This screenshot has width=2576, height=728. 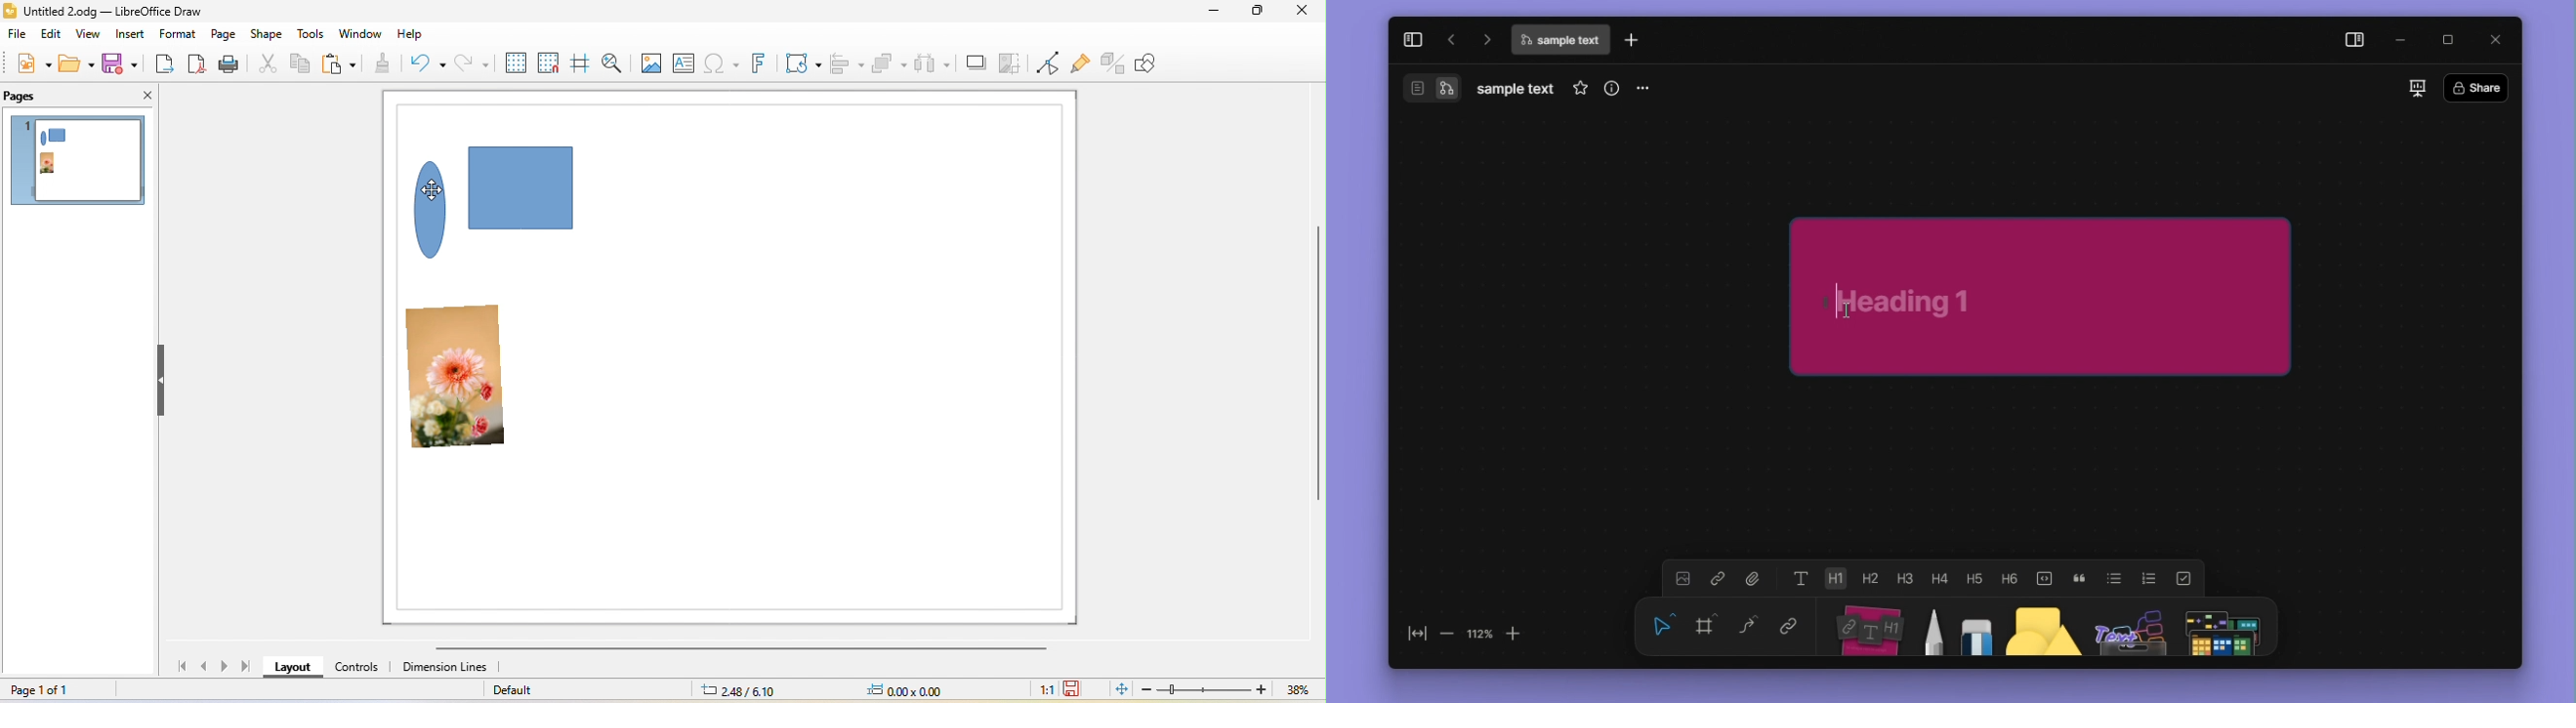 I want to click on open, so click(x=77, y=66).